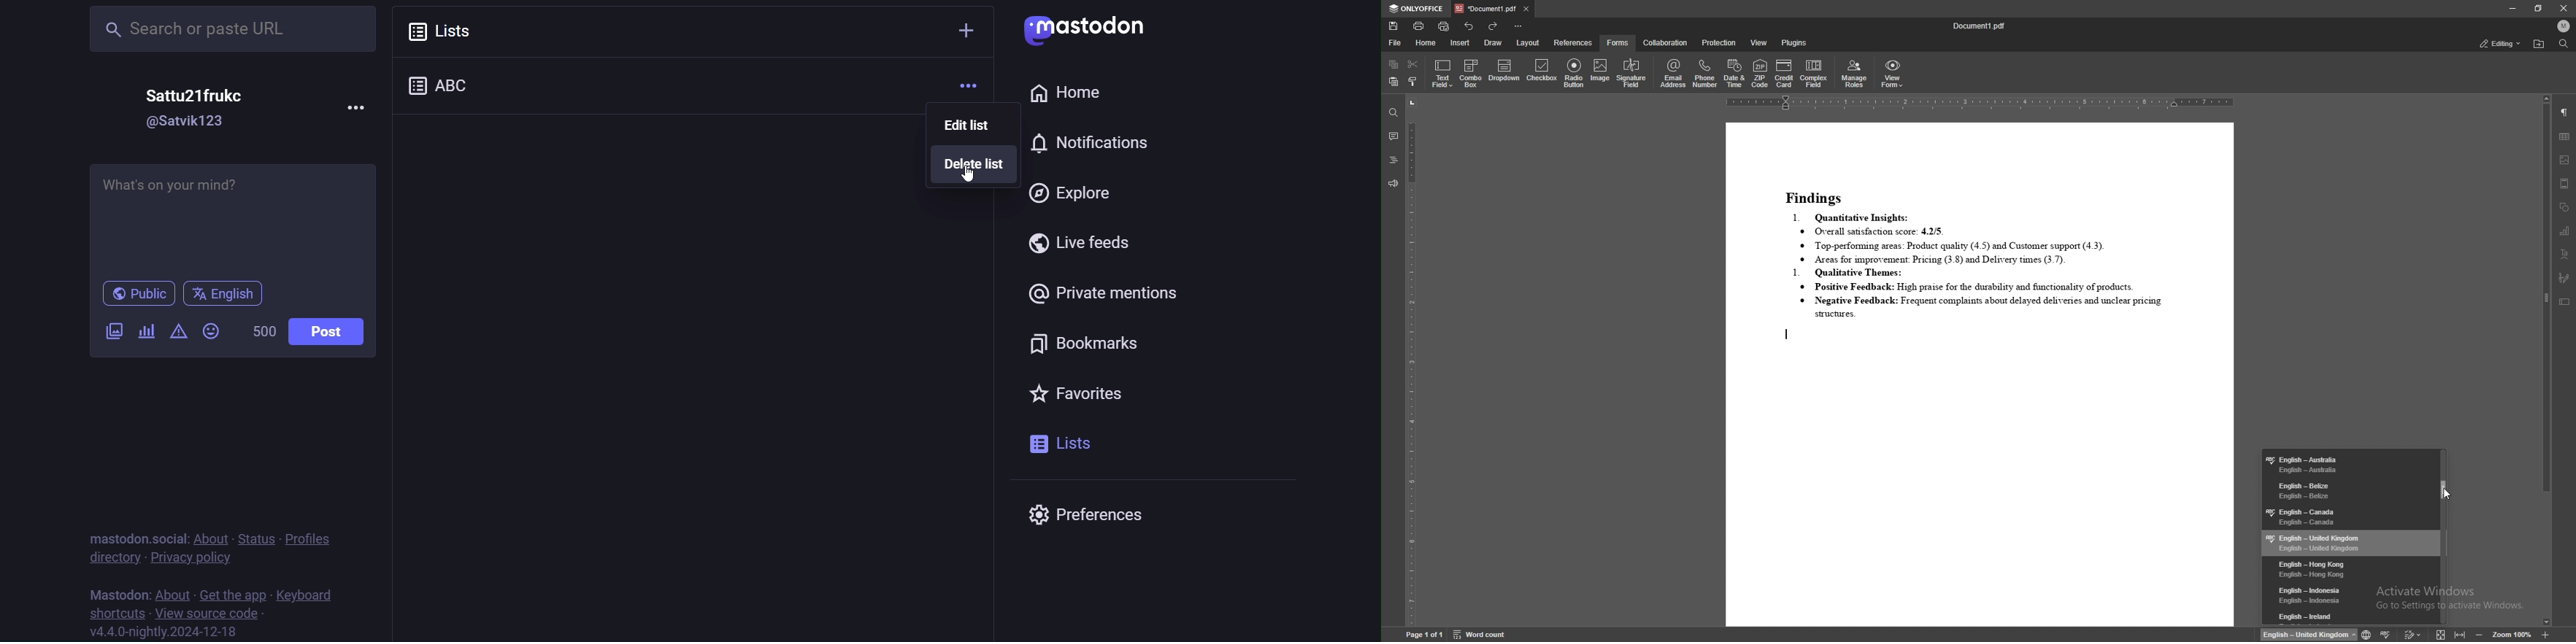  I want to click on favorites, so click(1074, 391).